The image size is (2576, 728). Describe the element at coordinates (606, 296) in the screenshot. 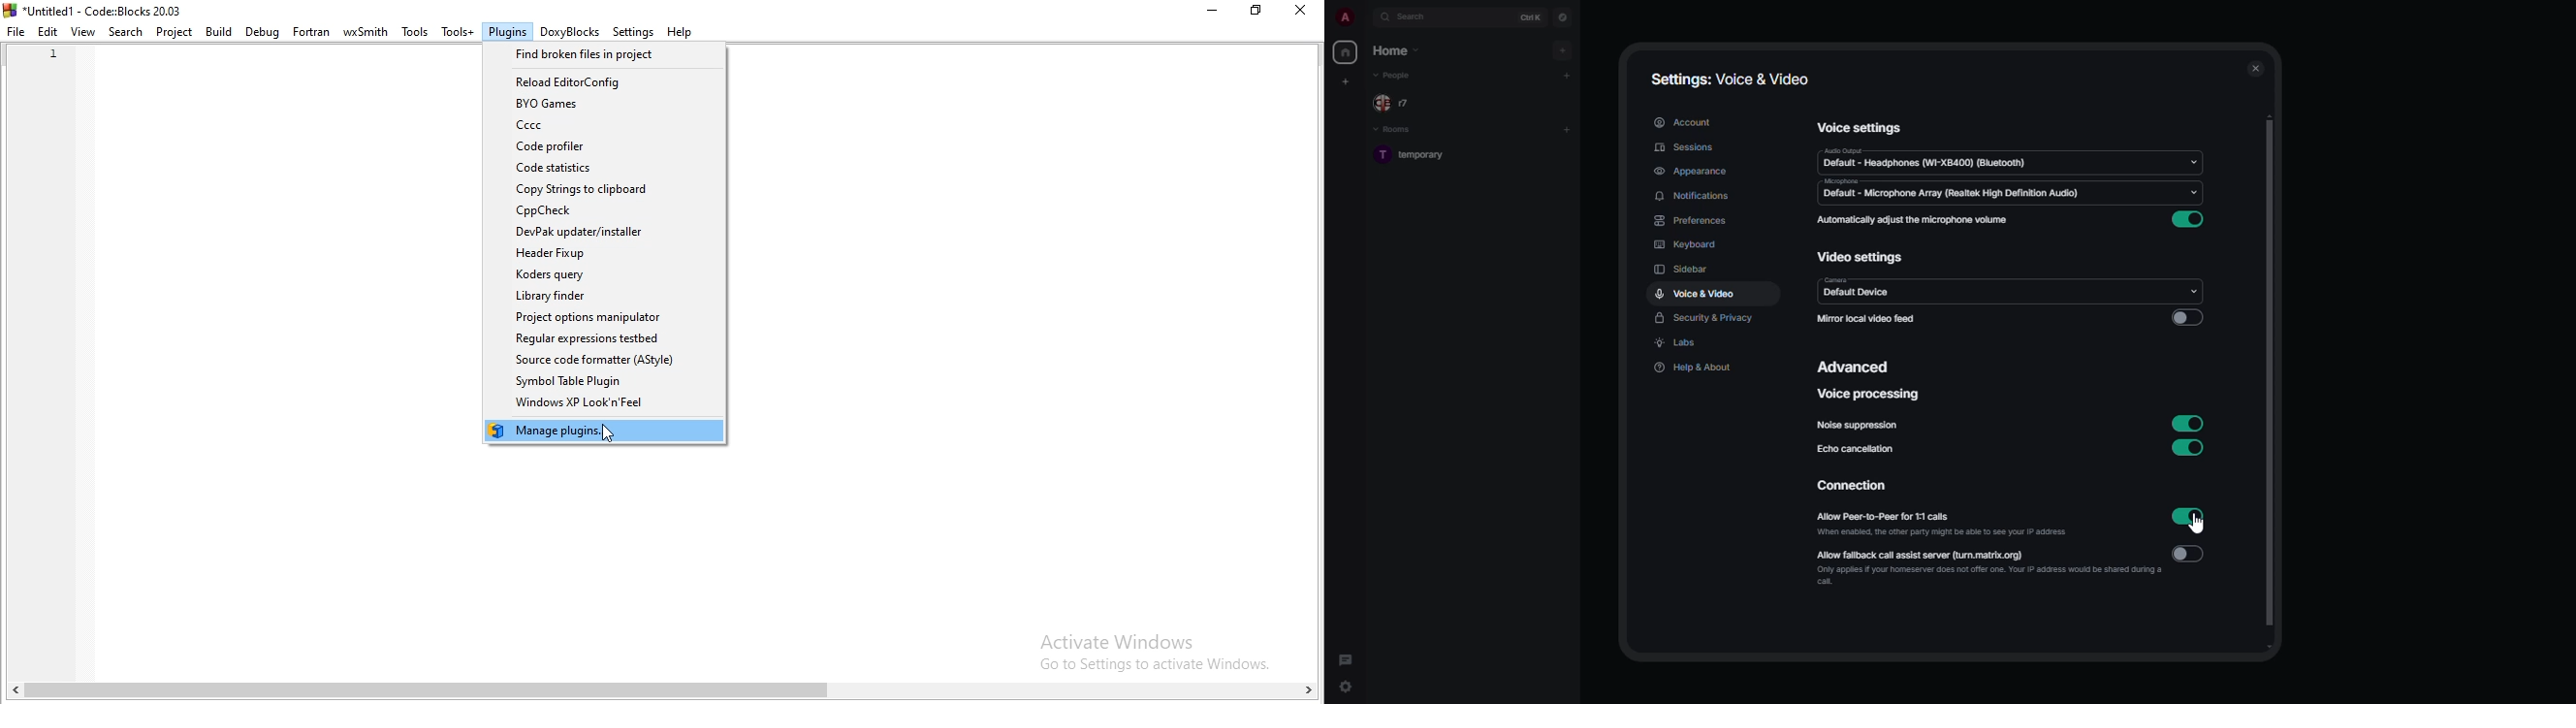

I see `Library finder` at that location.